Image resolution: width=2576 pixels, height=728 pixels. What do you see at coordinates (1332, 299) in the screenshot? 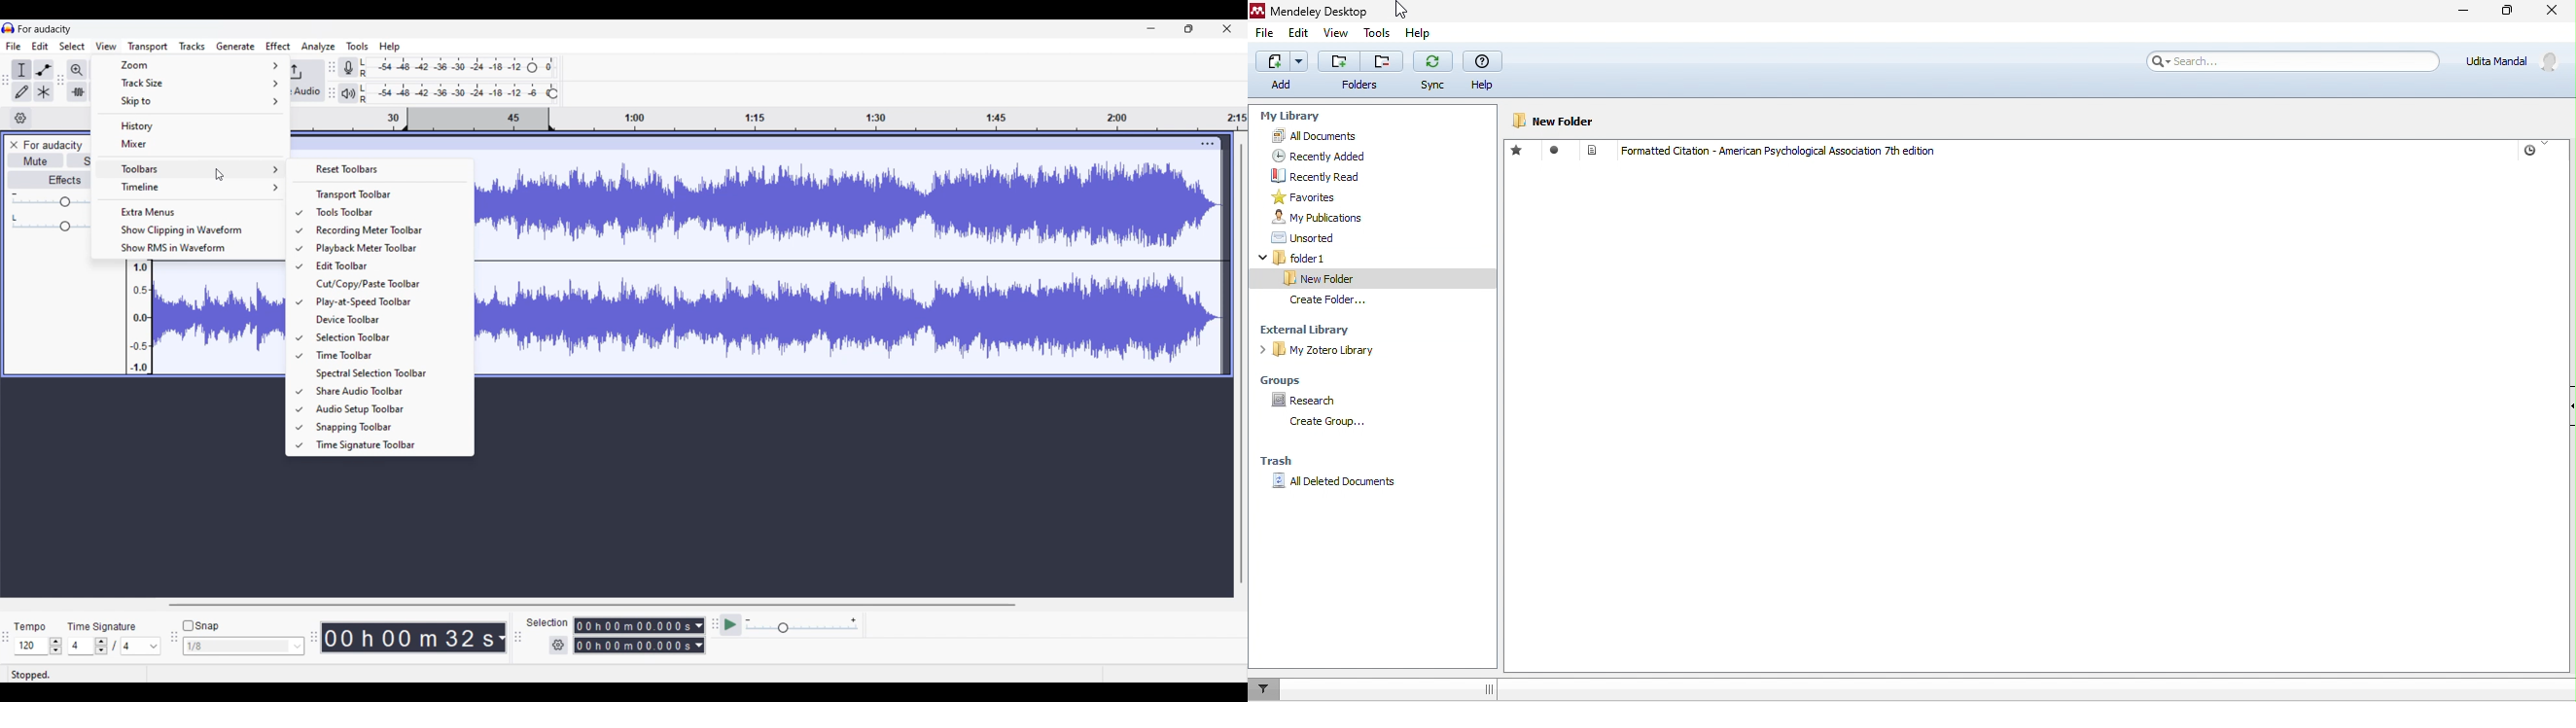
I see `create folder` at bounding box center [1332, 299].